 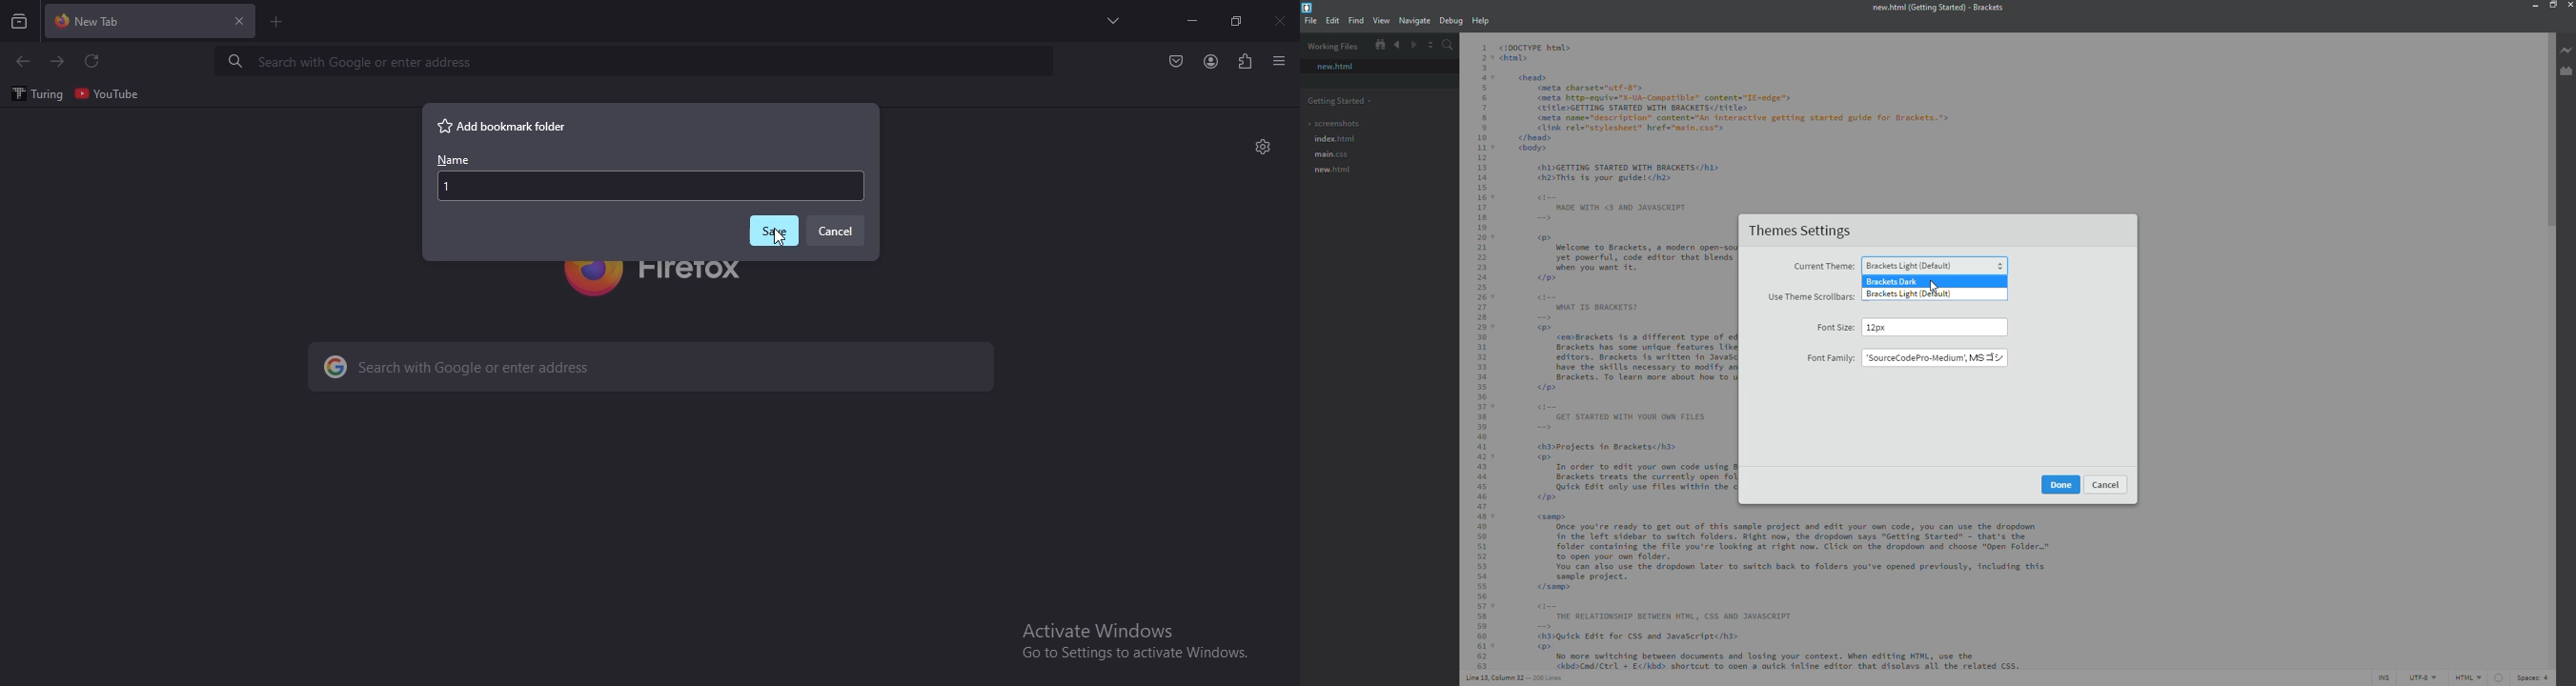 What do you see at coordinates (504, 125) in the screenshot?
I see `add bookmark folder` at bounding box center [504, 125].